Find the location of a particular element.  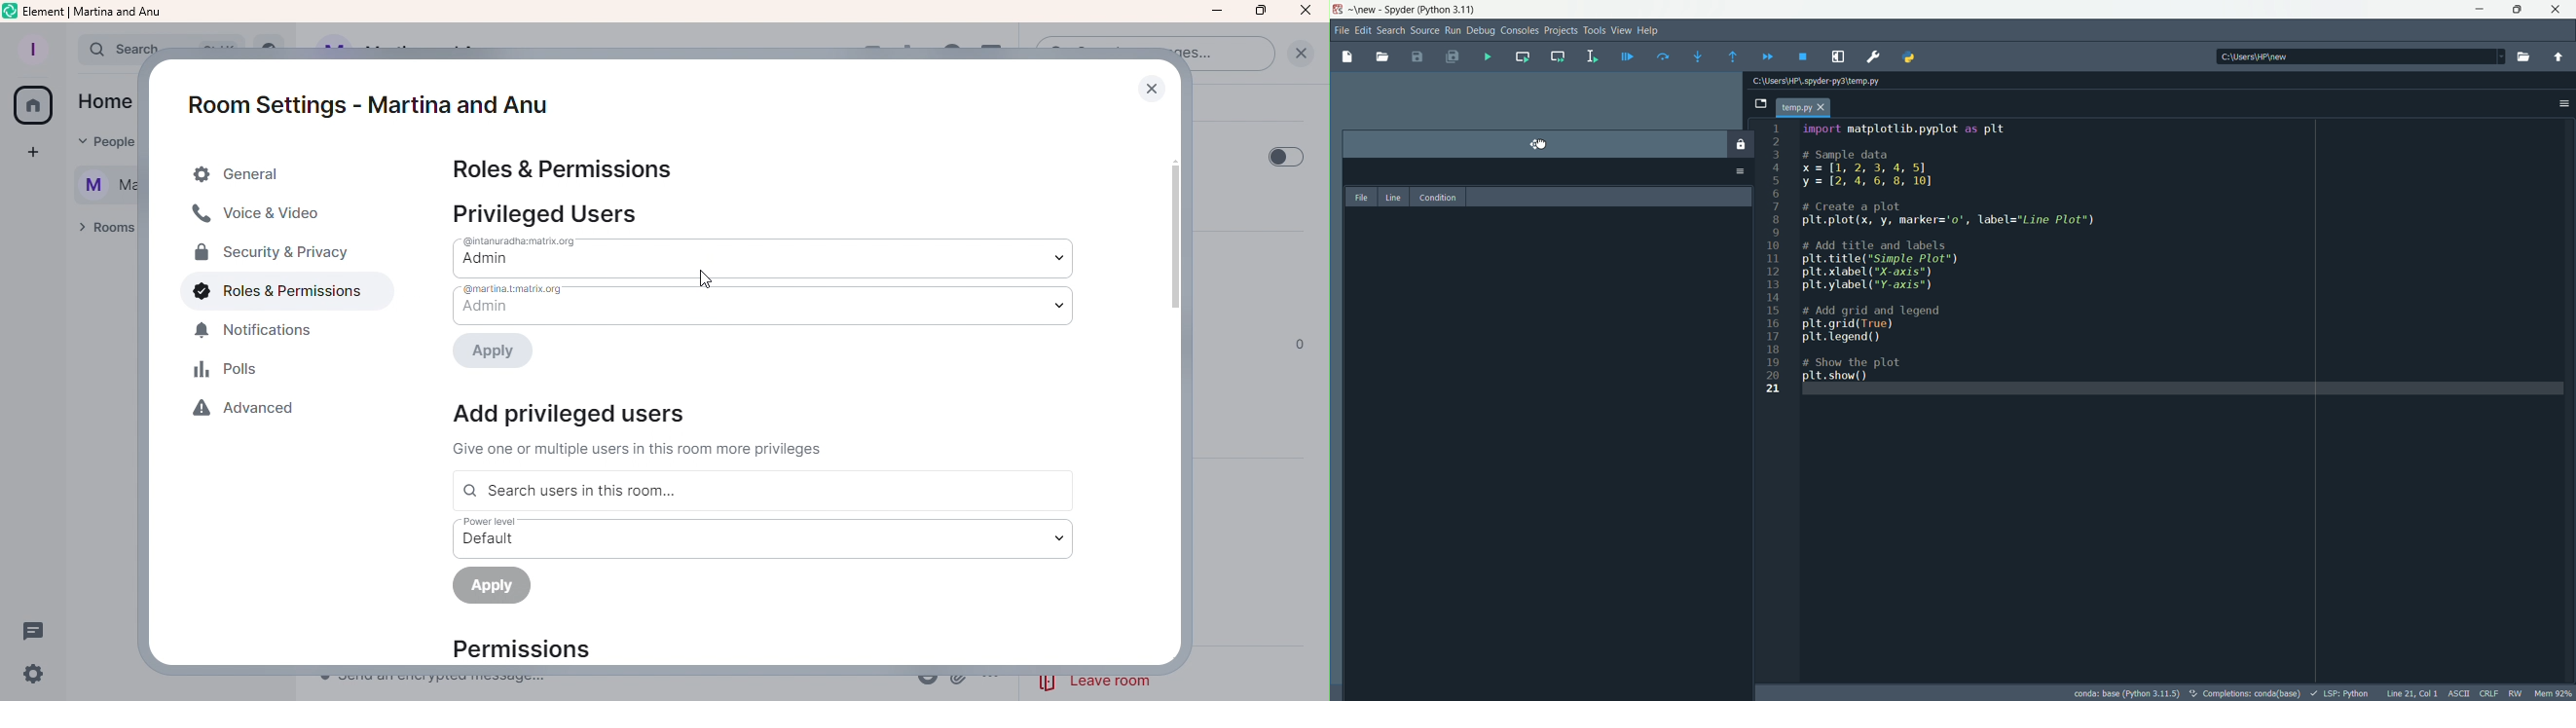

Close is located at coordinates (1151, 88).